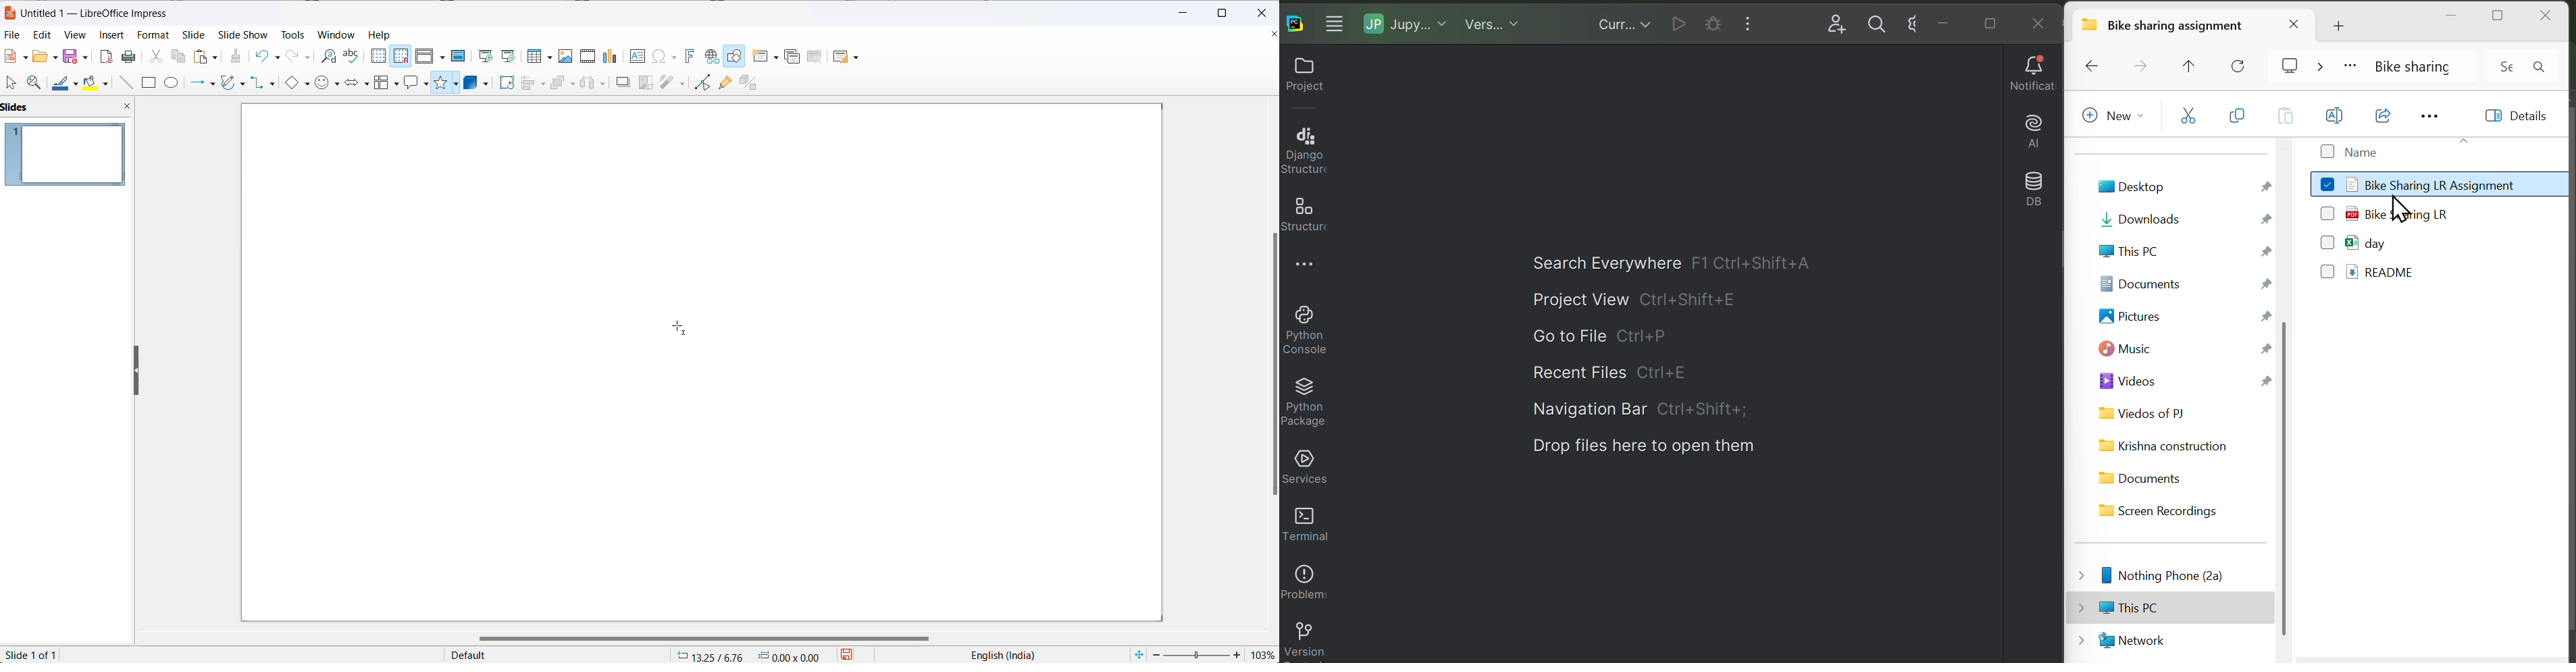 This screenshot has width=2576, height=672. What do you see at coordinates (384, 34) in the screenshot?
I see `help` at bounding box center [384, 34].